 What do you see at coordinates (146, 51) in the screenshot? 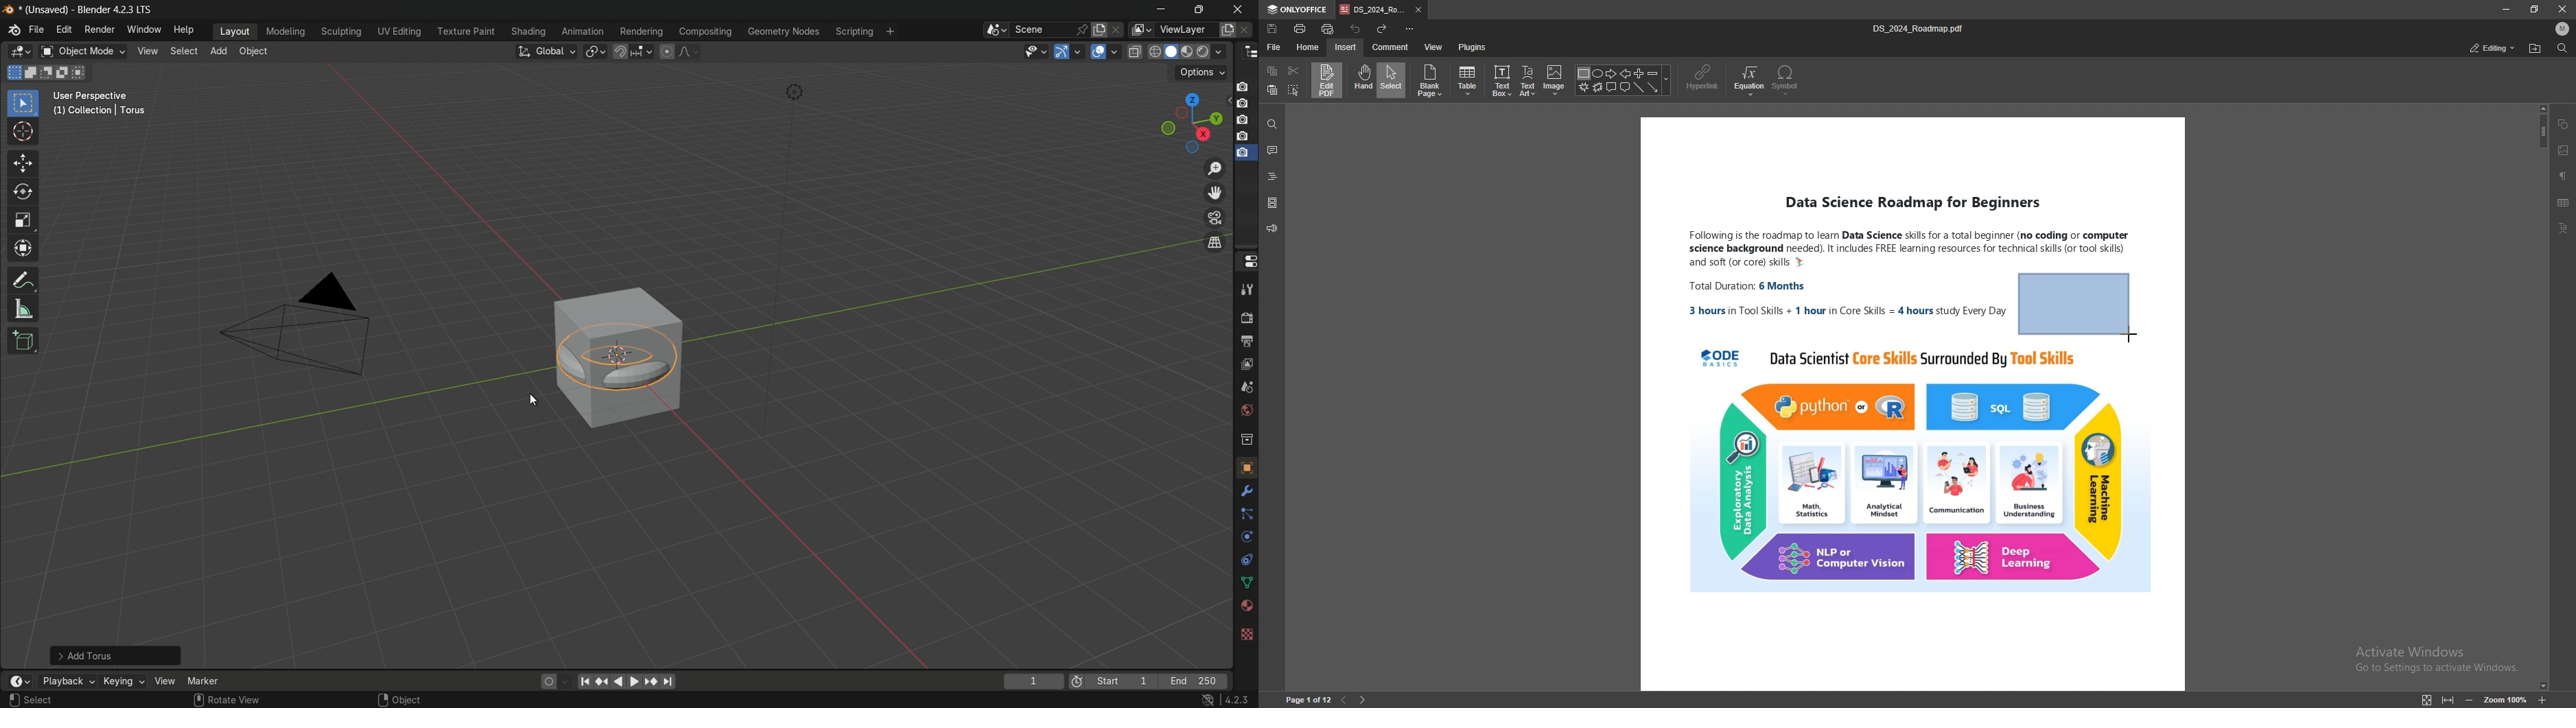
I see `view` at bounding box center [146, 51].